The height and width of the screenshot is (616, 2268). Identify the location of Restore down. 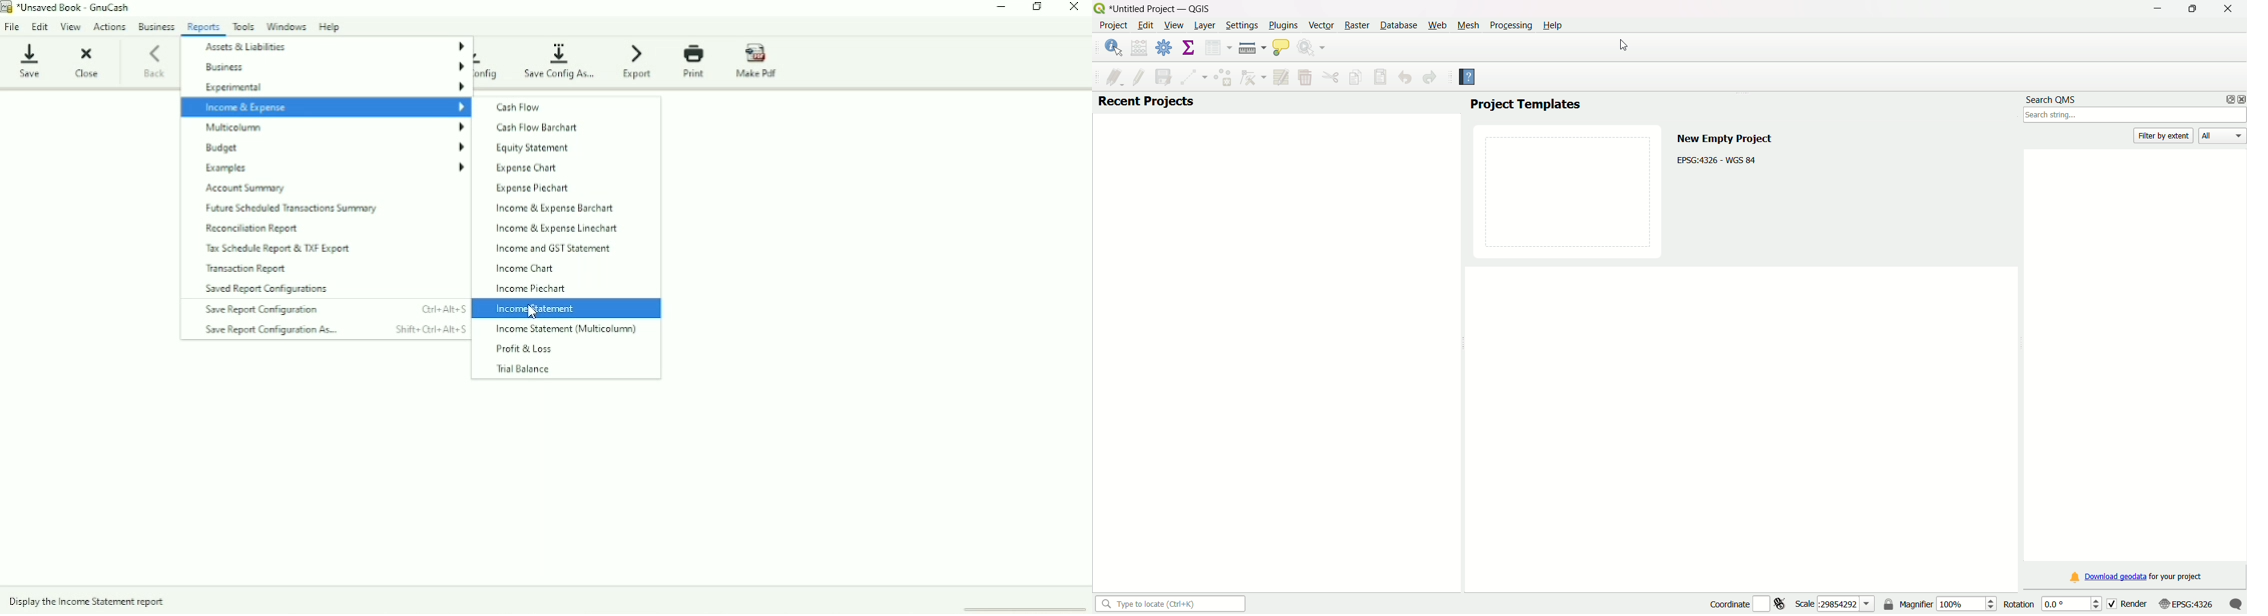
(1038, 7).